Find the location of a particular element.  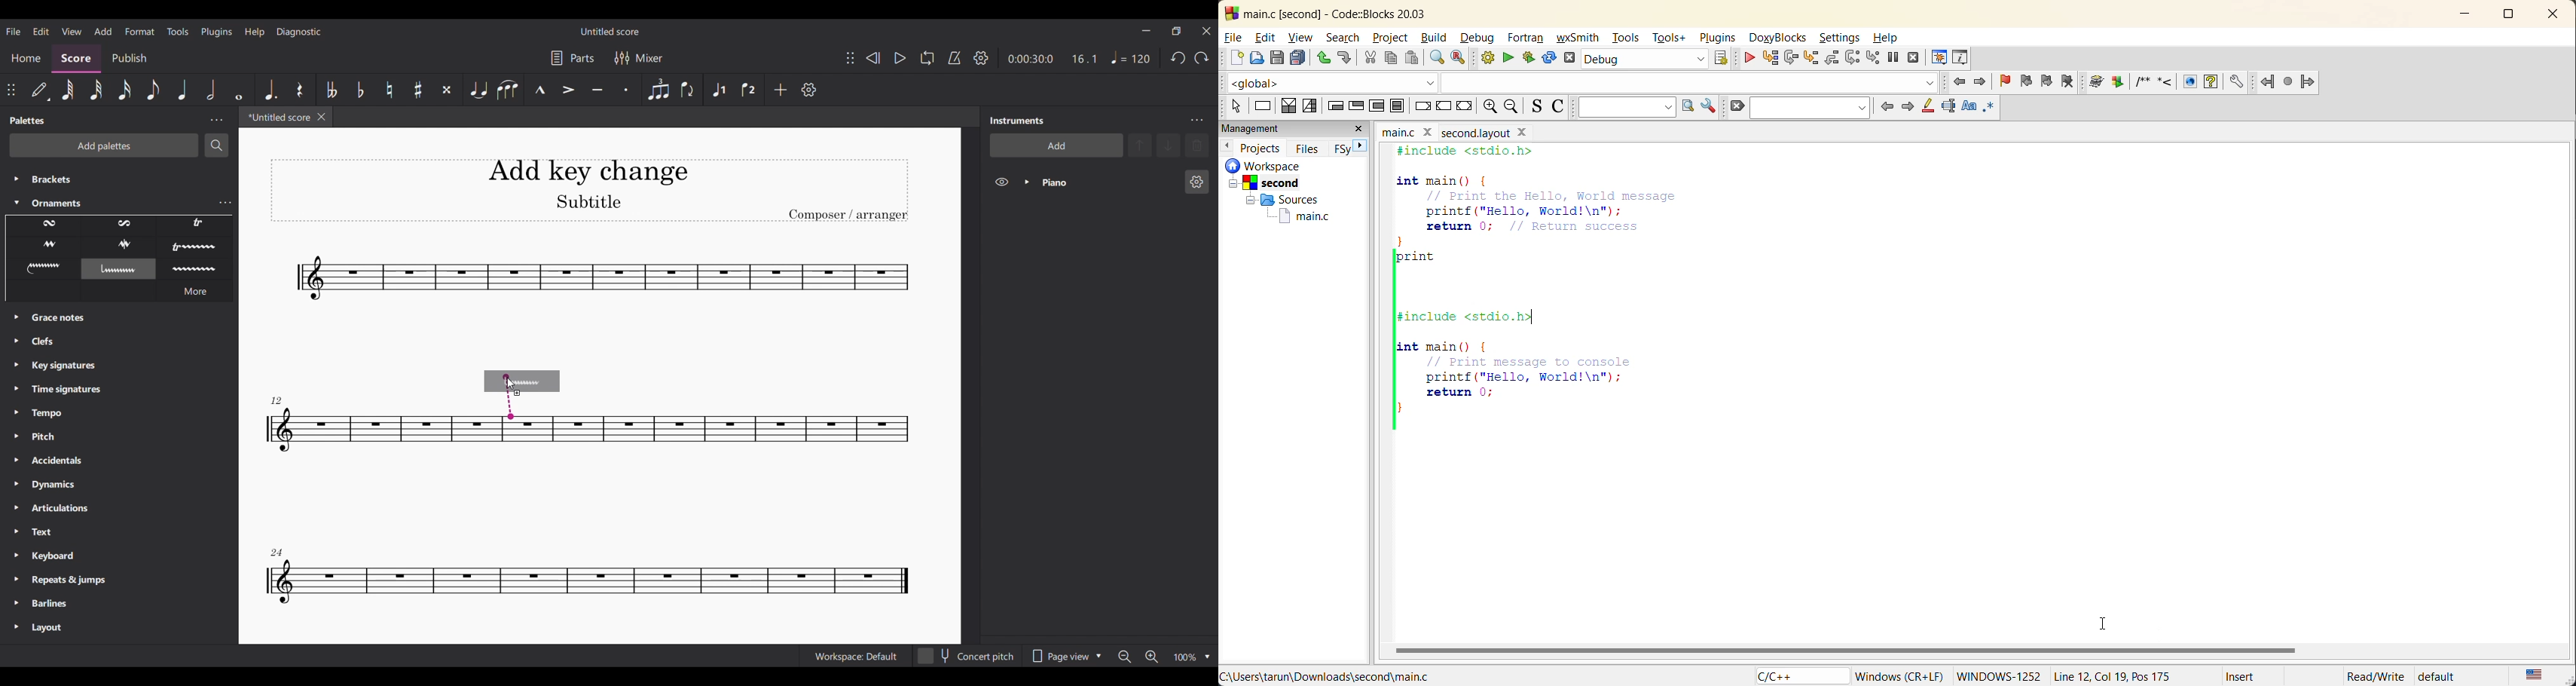

doxyblocks is located at coordinates (1775, 37).